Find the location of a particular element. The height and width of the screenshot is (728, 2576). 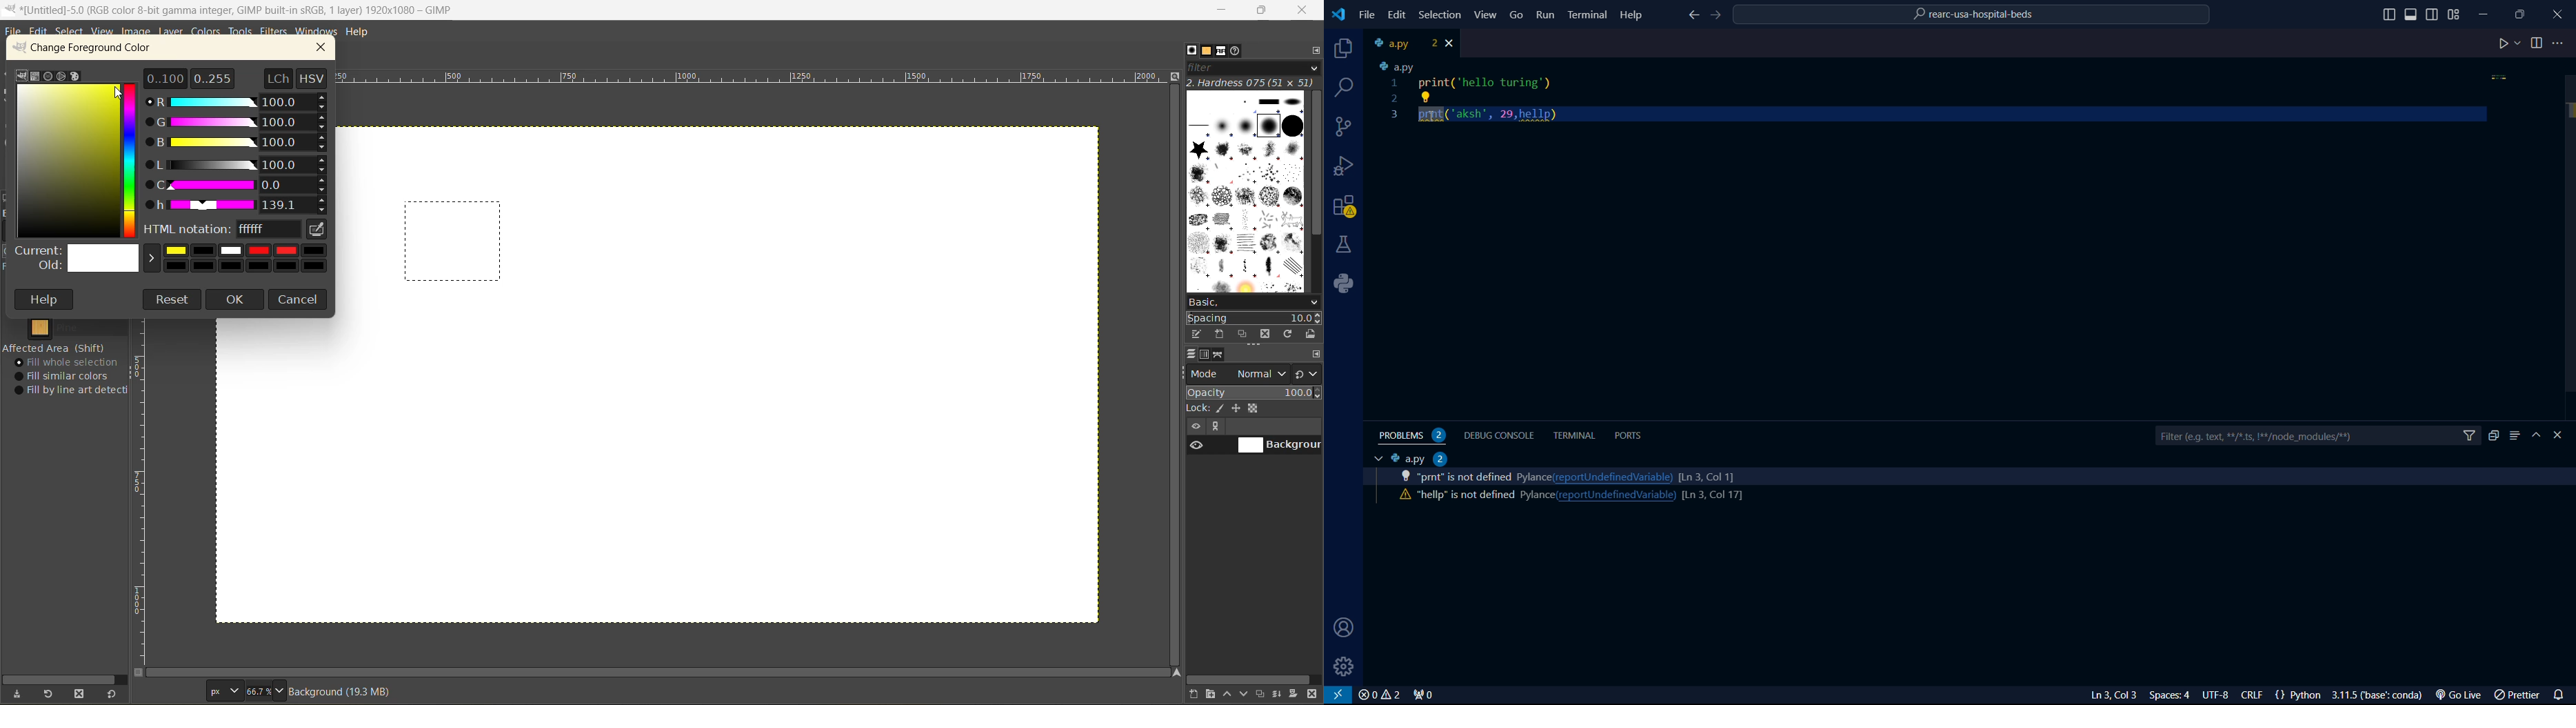

filter is located at coordinates (1254, 69).